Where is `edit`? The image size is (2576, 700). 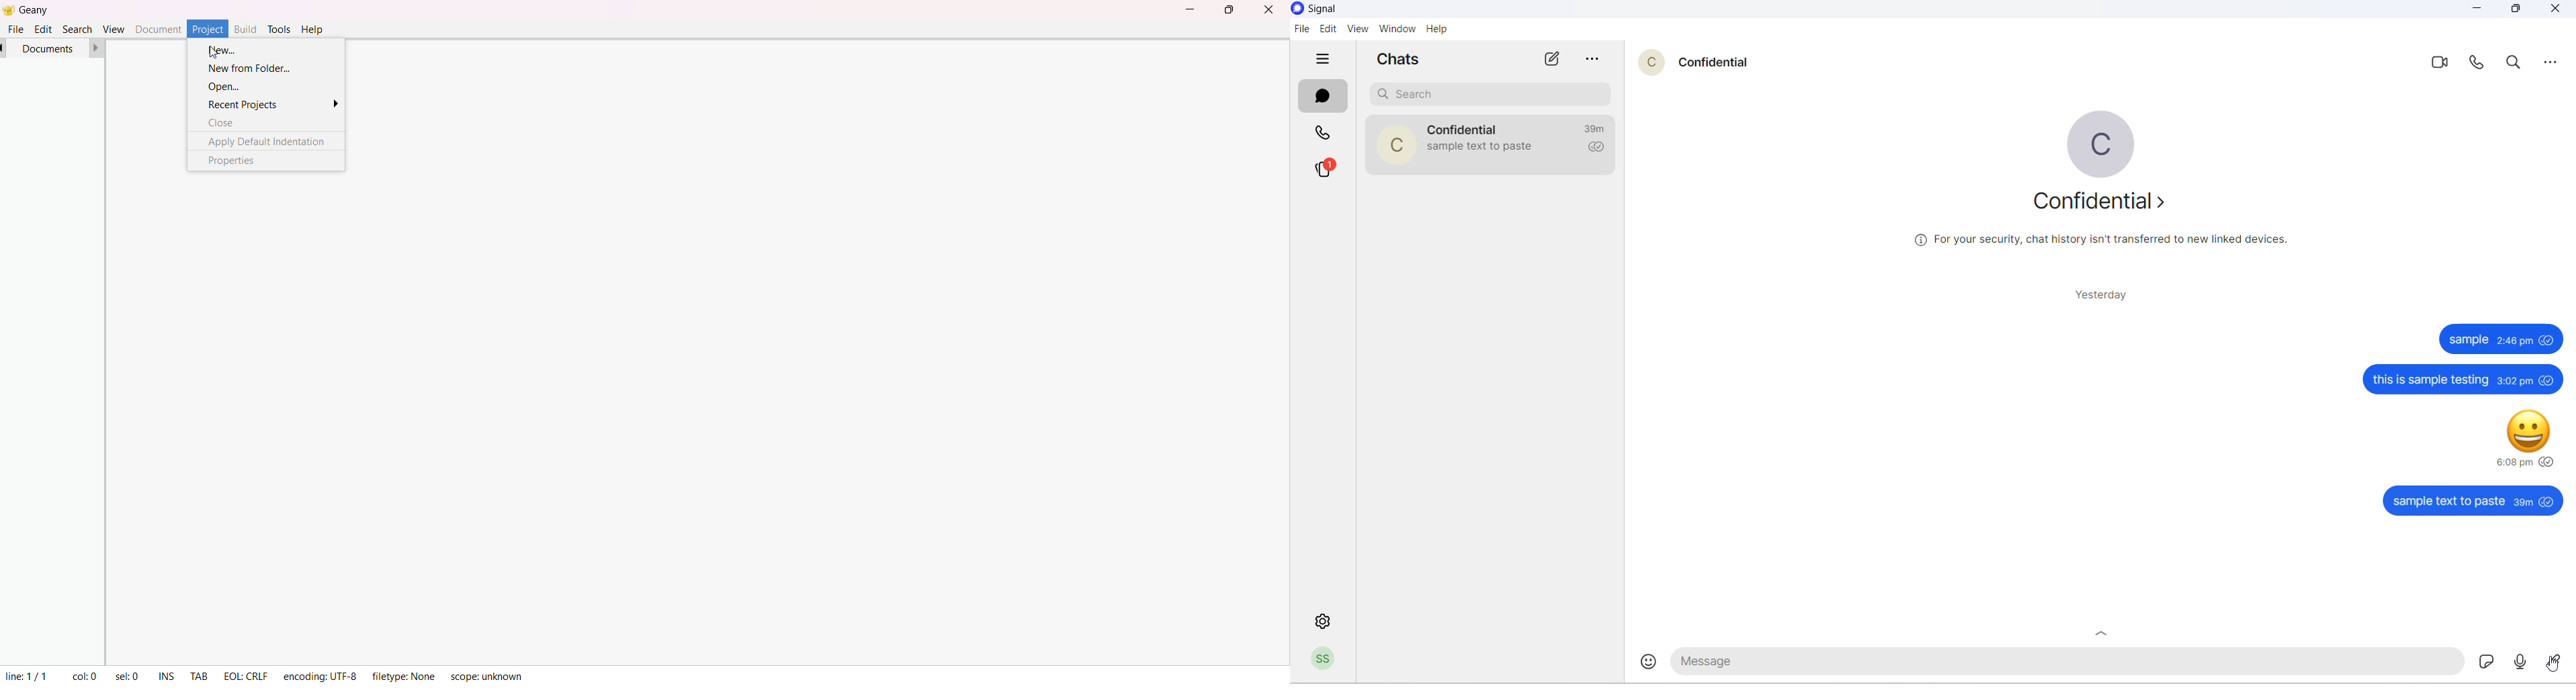
edit is located at coordinates (1326, 28).